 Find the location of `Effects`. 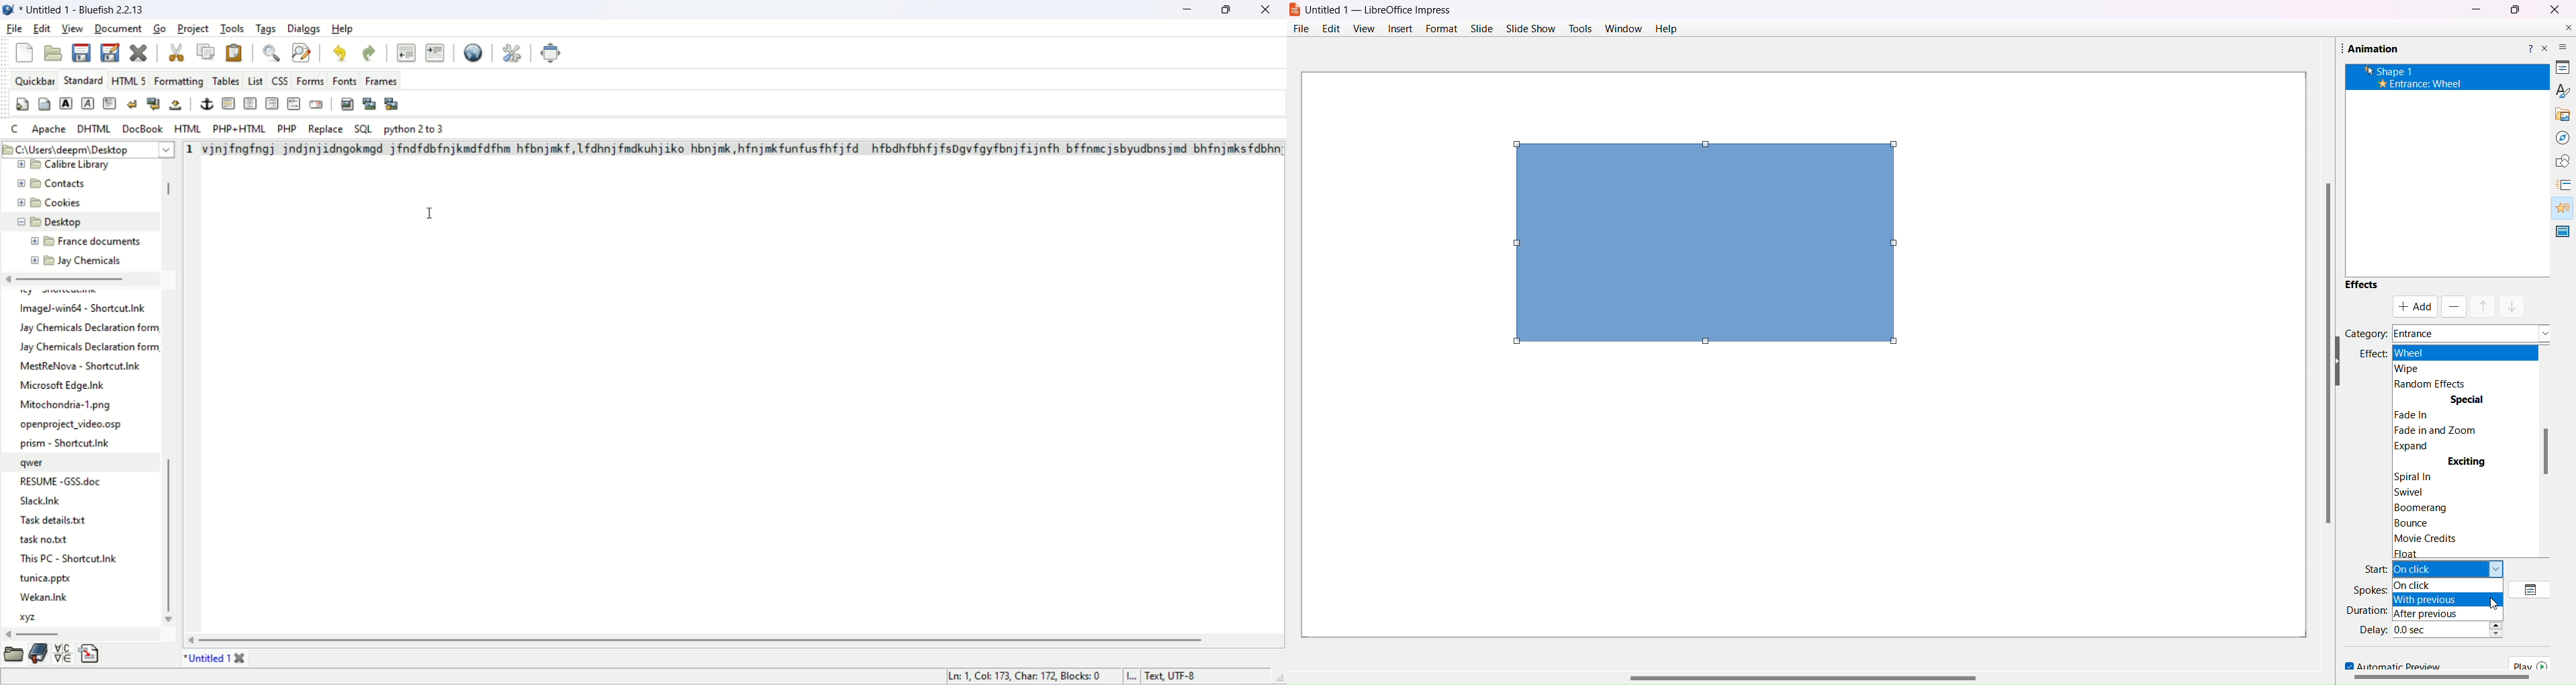

Effects is located at coordinates (2361, 284).